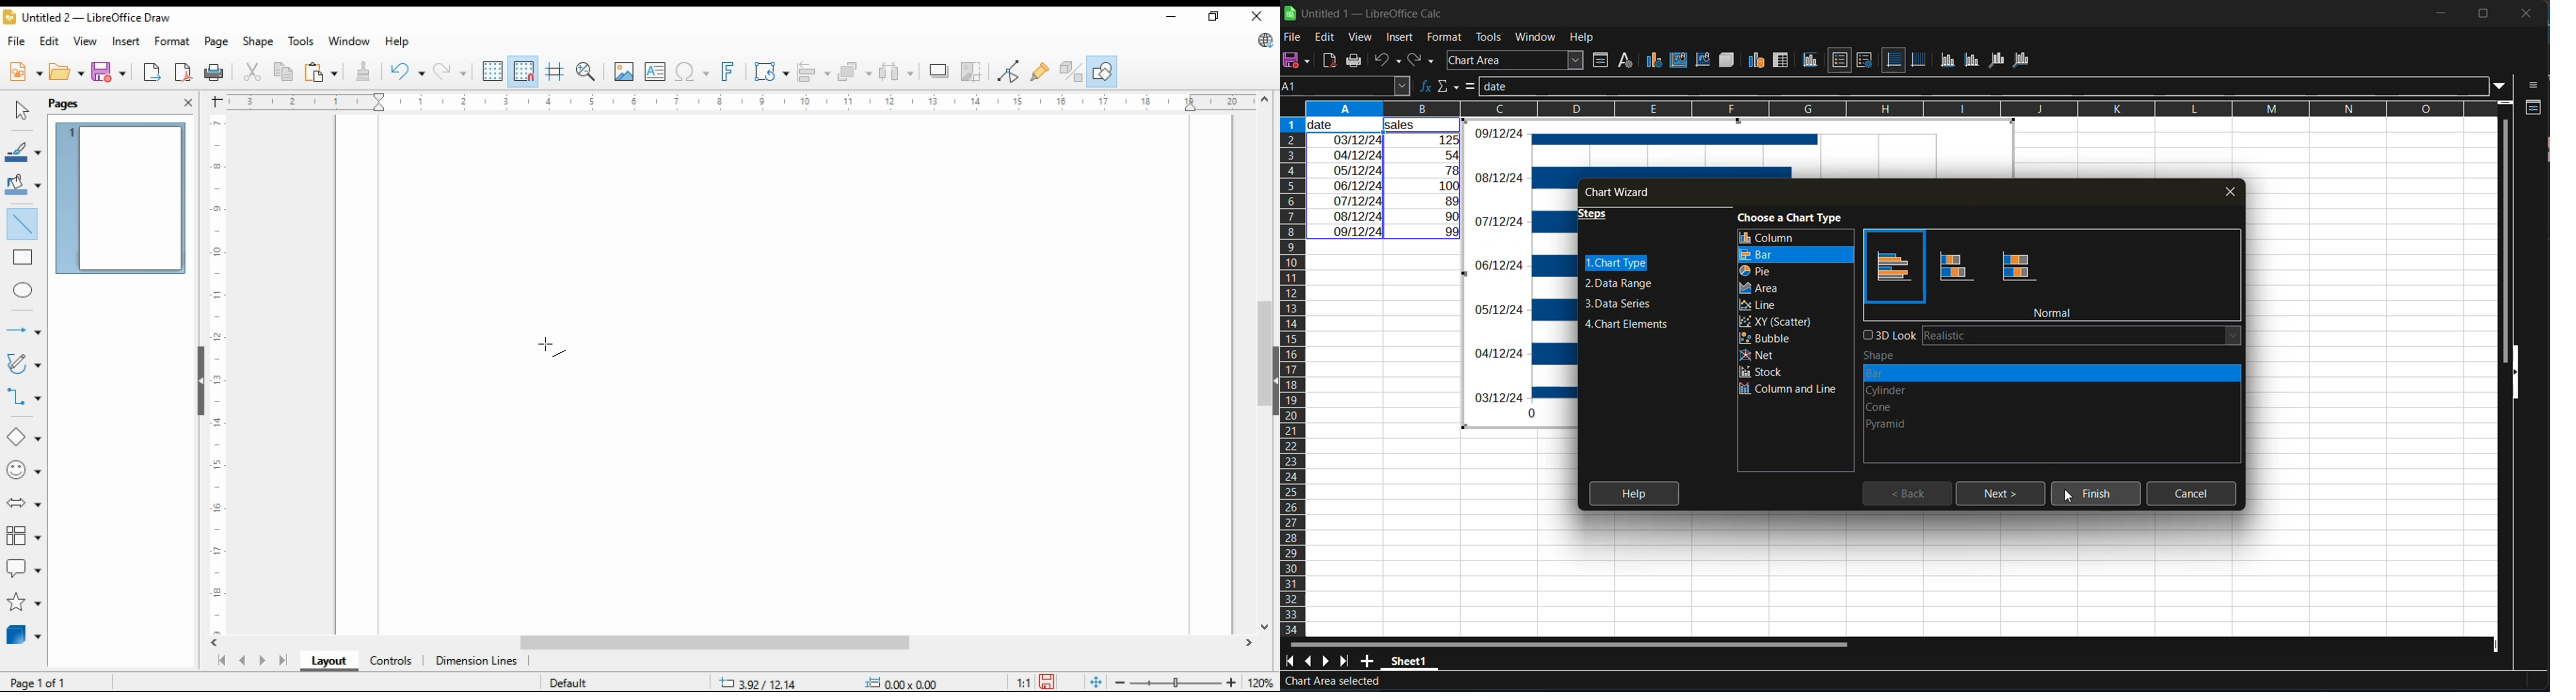 The image size is (2576, 700). What do you see at coordinates (1365, 11) in the screenshot?
I see `app name and file name` at bounding box center [1365, 11].